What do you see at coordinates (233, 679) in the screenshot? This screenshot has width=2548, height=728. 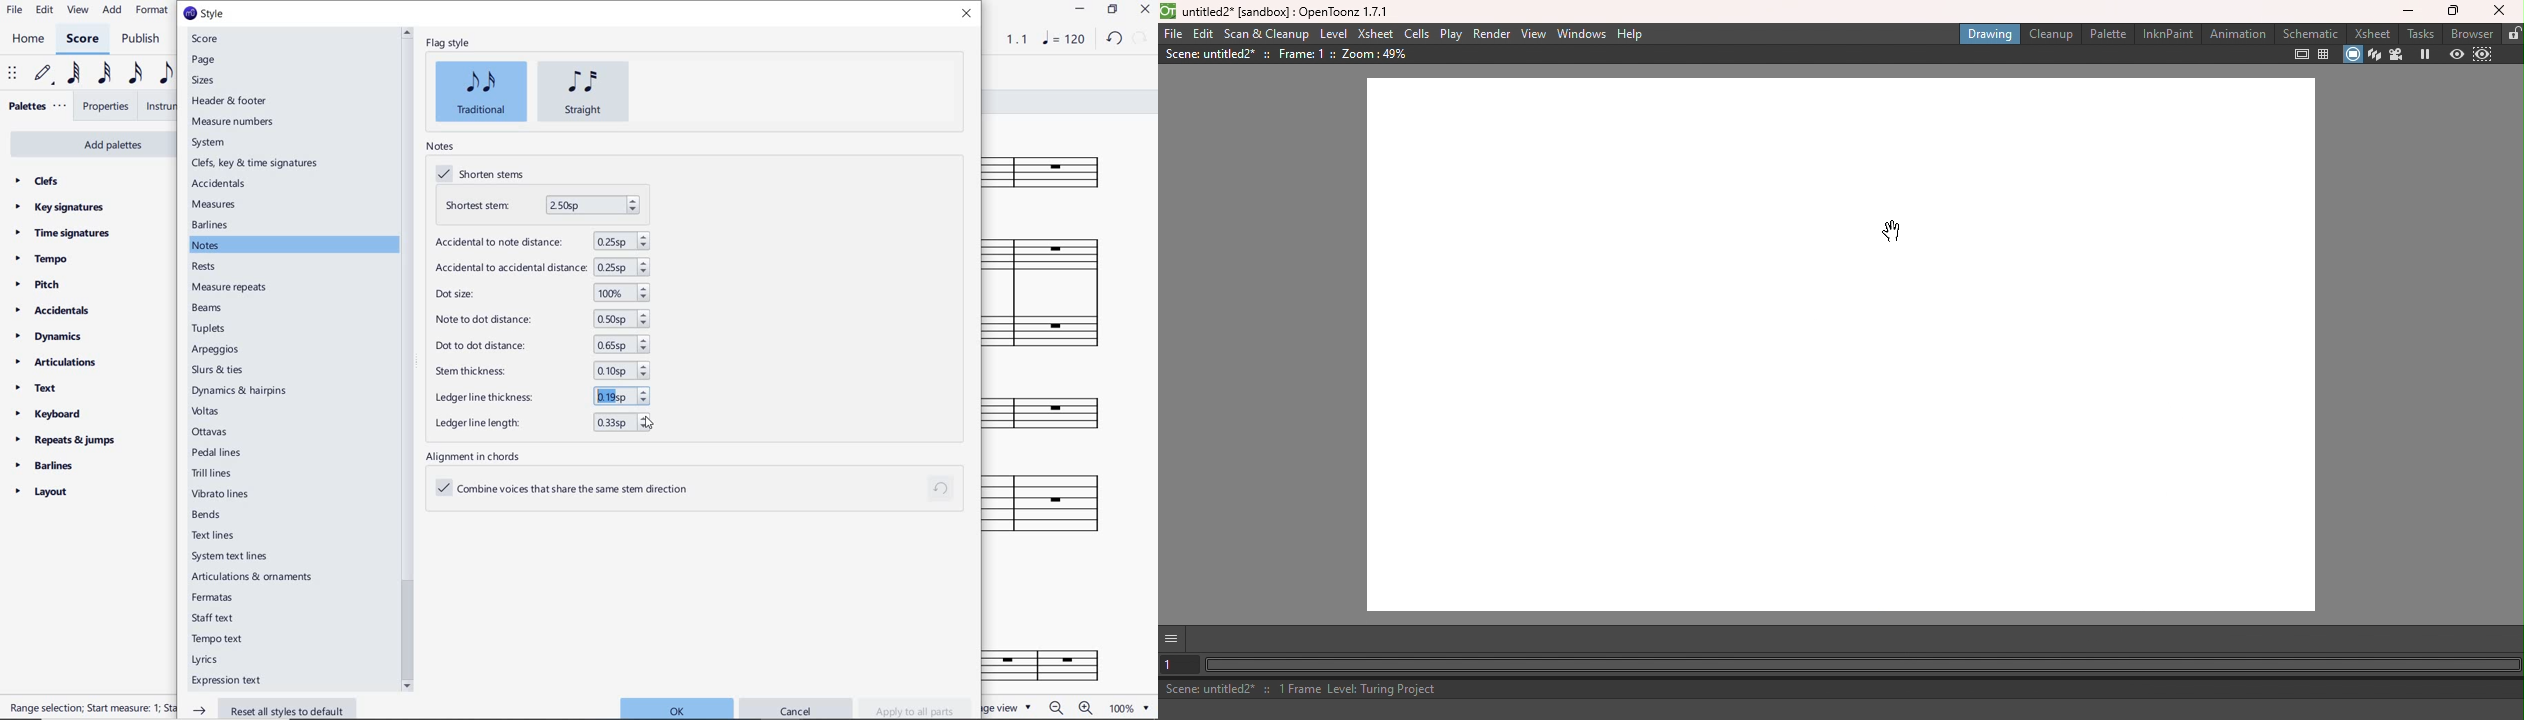 I see `expression text` at bounding box center [233, 679].